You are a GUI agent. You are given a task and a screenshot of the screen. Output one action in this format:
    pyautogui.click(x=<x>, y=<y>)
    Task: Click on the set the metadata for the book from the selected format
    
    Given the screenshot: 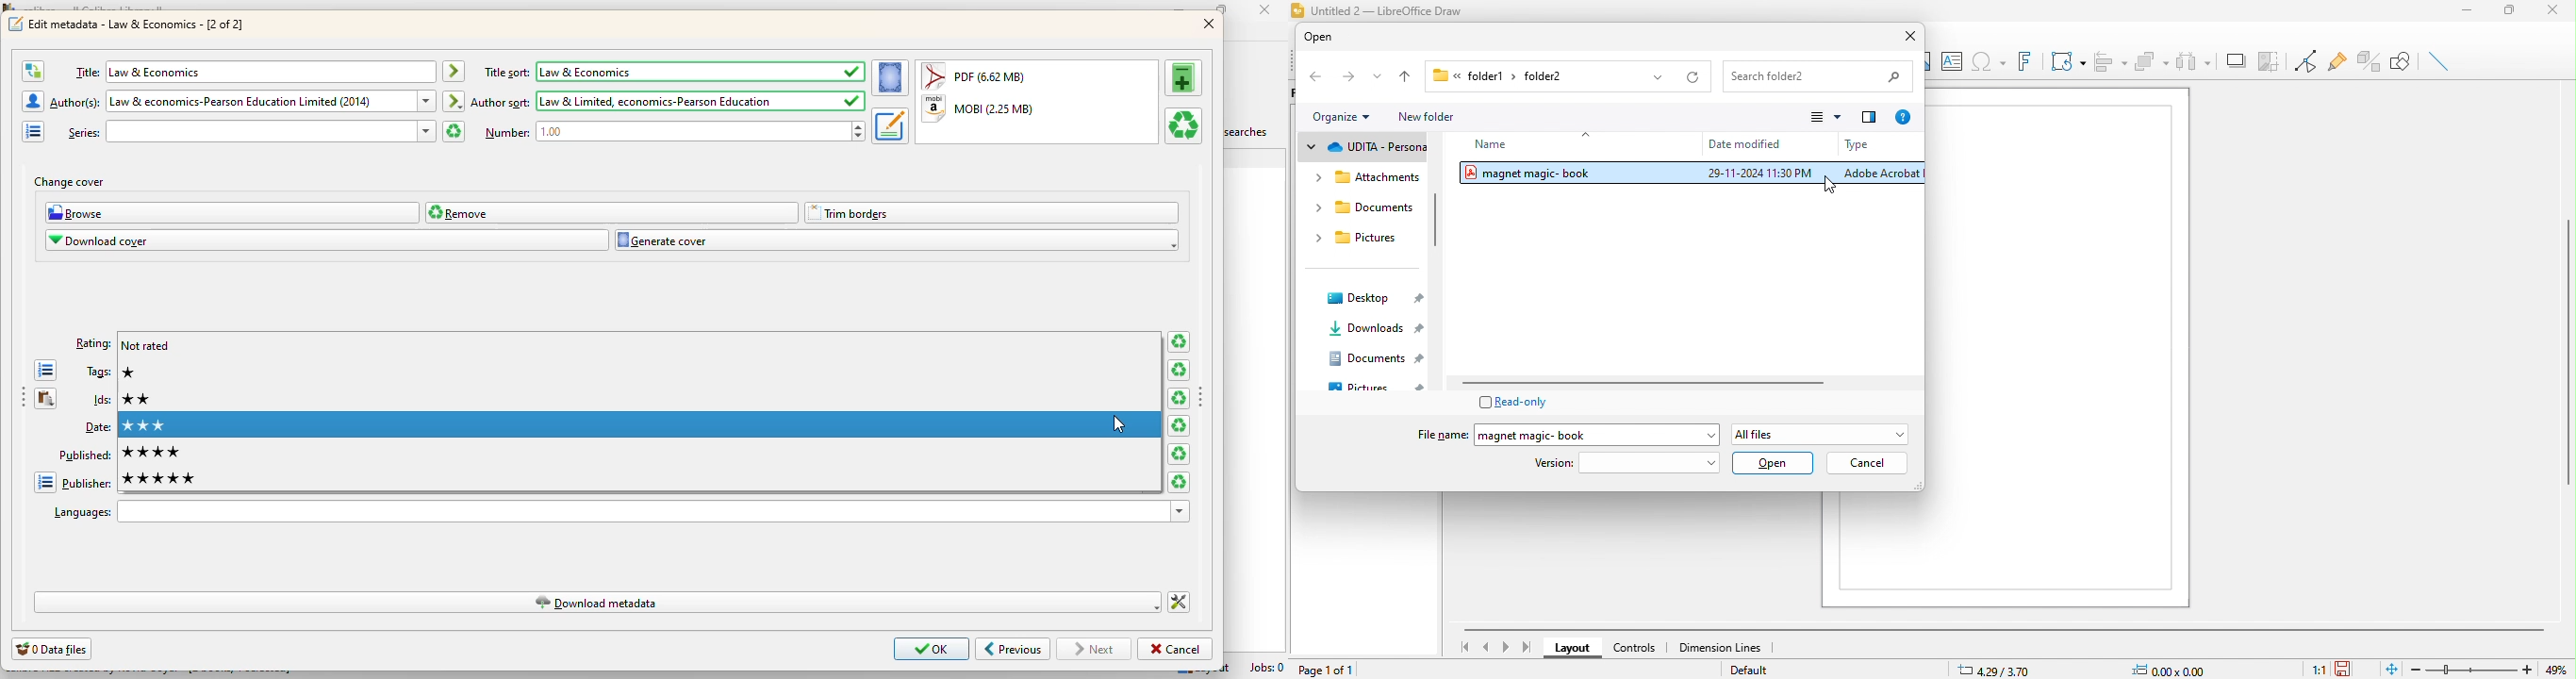 What is the action you would take?
    pyautogui.click(x=889, y=126)
    